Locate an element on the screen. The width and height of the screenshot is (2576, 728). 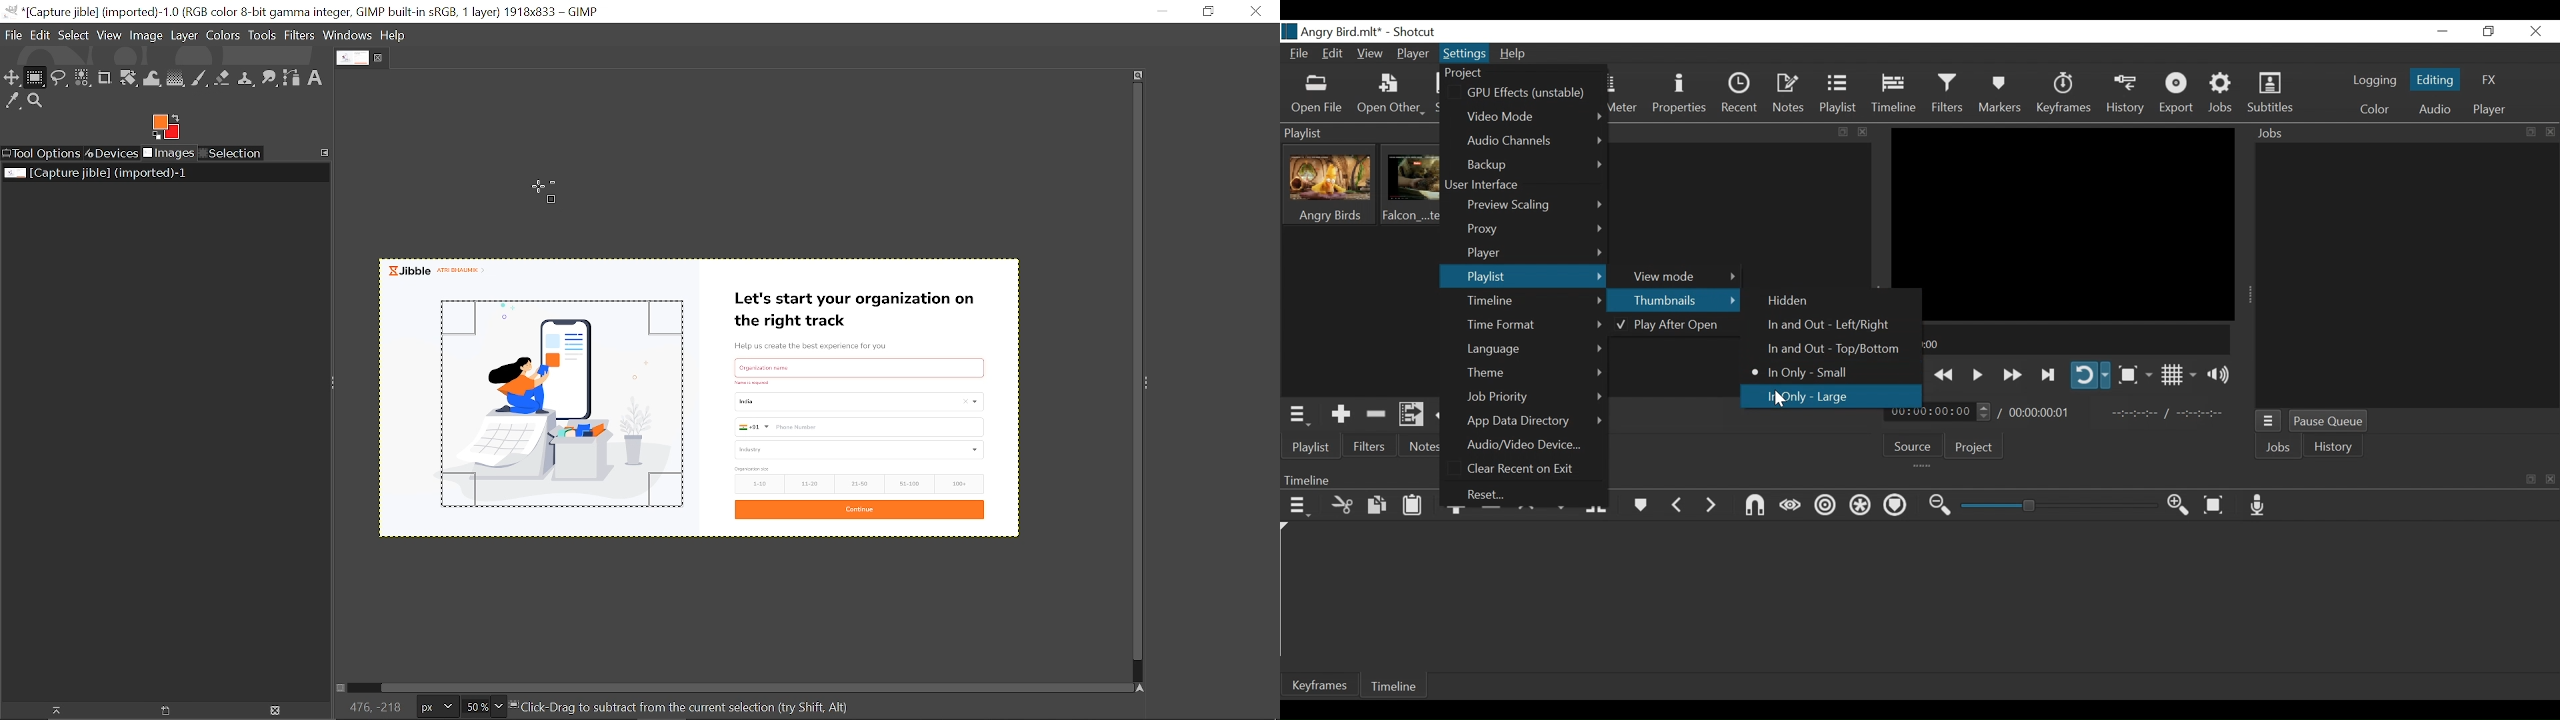
Job Priority is located at coordinates (1534, 397).